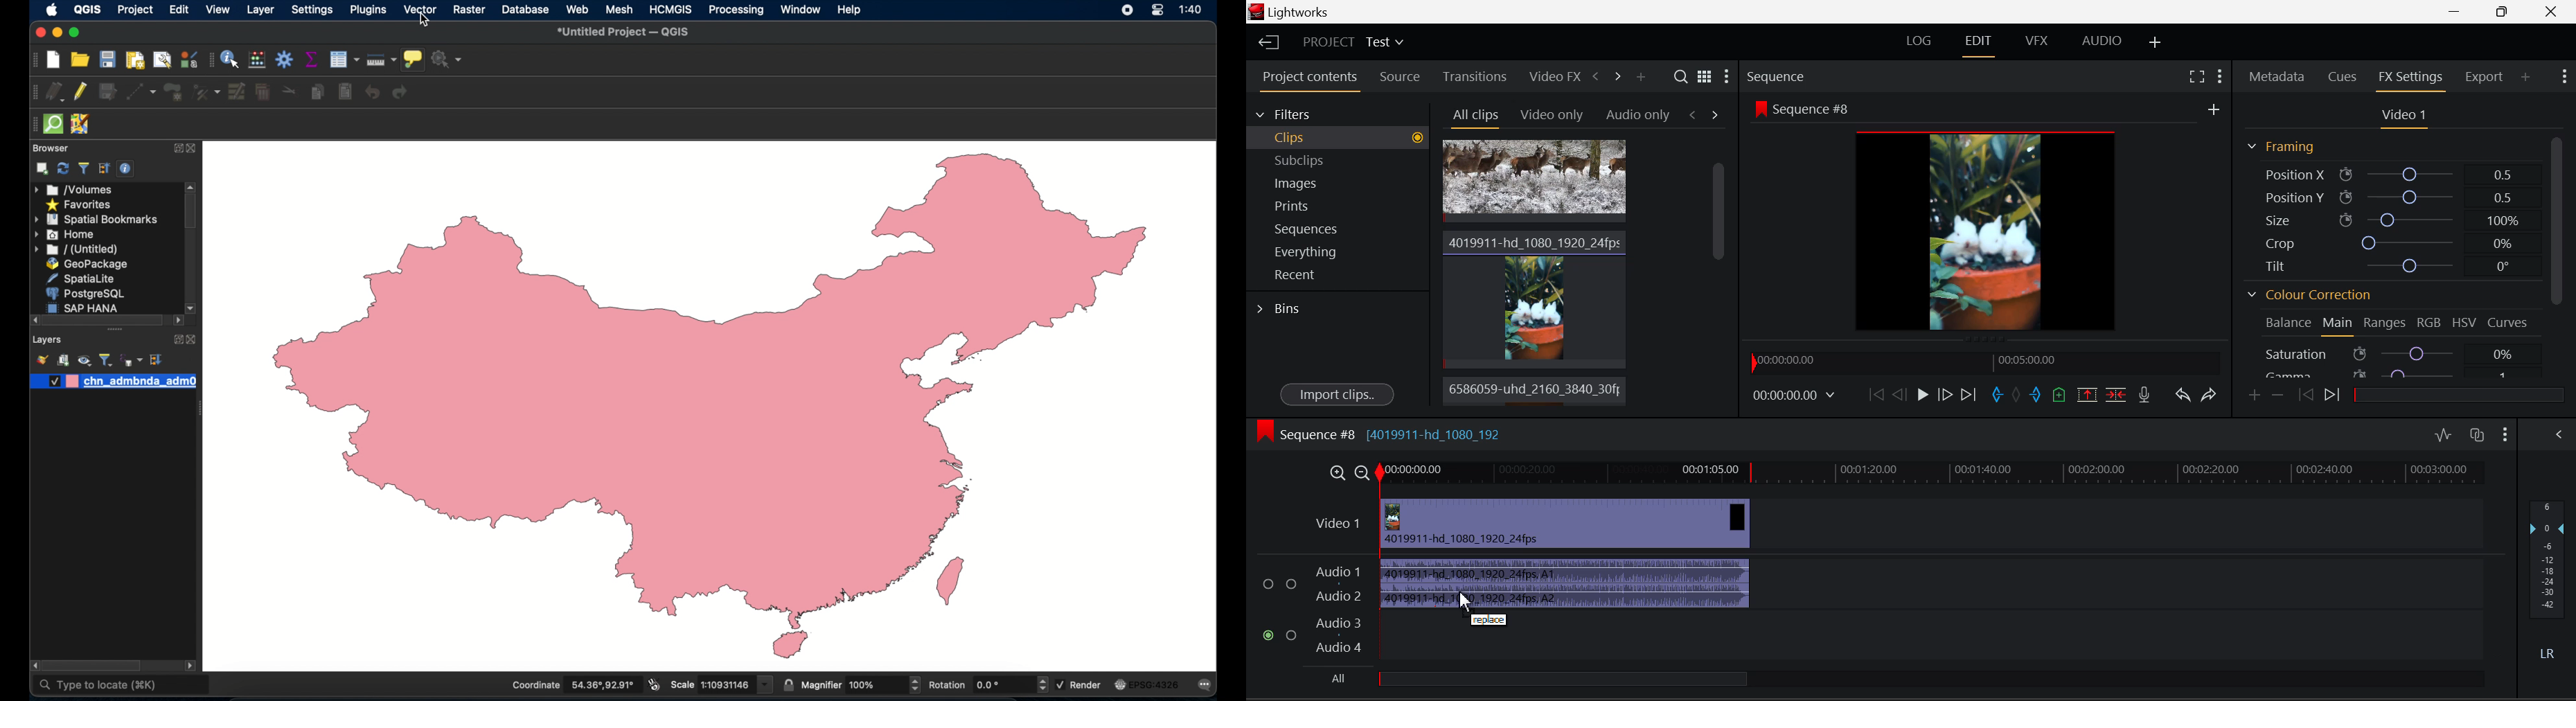 The width and height of the screenshot is (2576, 728). What do you see at coordinates (1715, 114) in the screenshot?
I see `Next Tab` at bounding box center [1715, 114].